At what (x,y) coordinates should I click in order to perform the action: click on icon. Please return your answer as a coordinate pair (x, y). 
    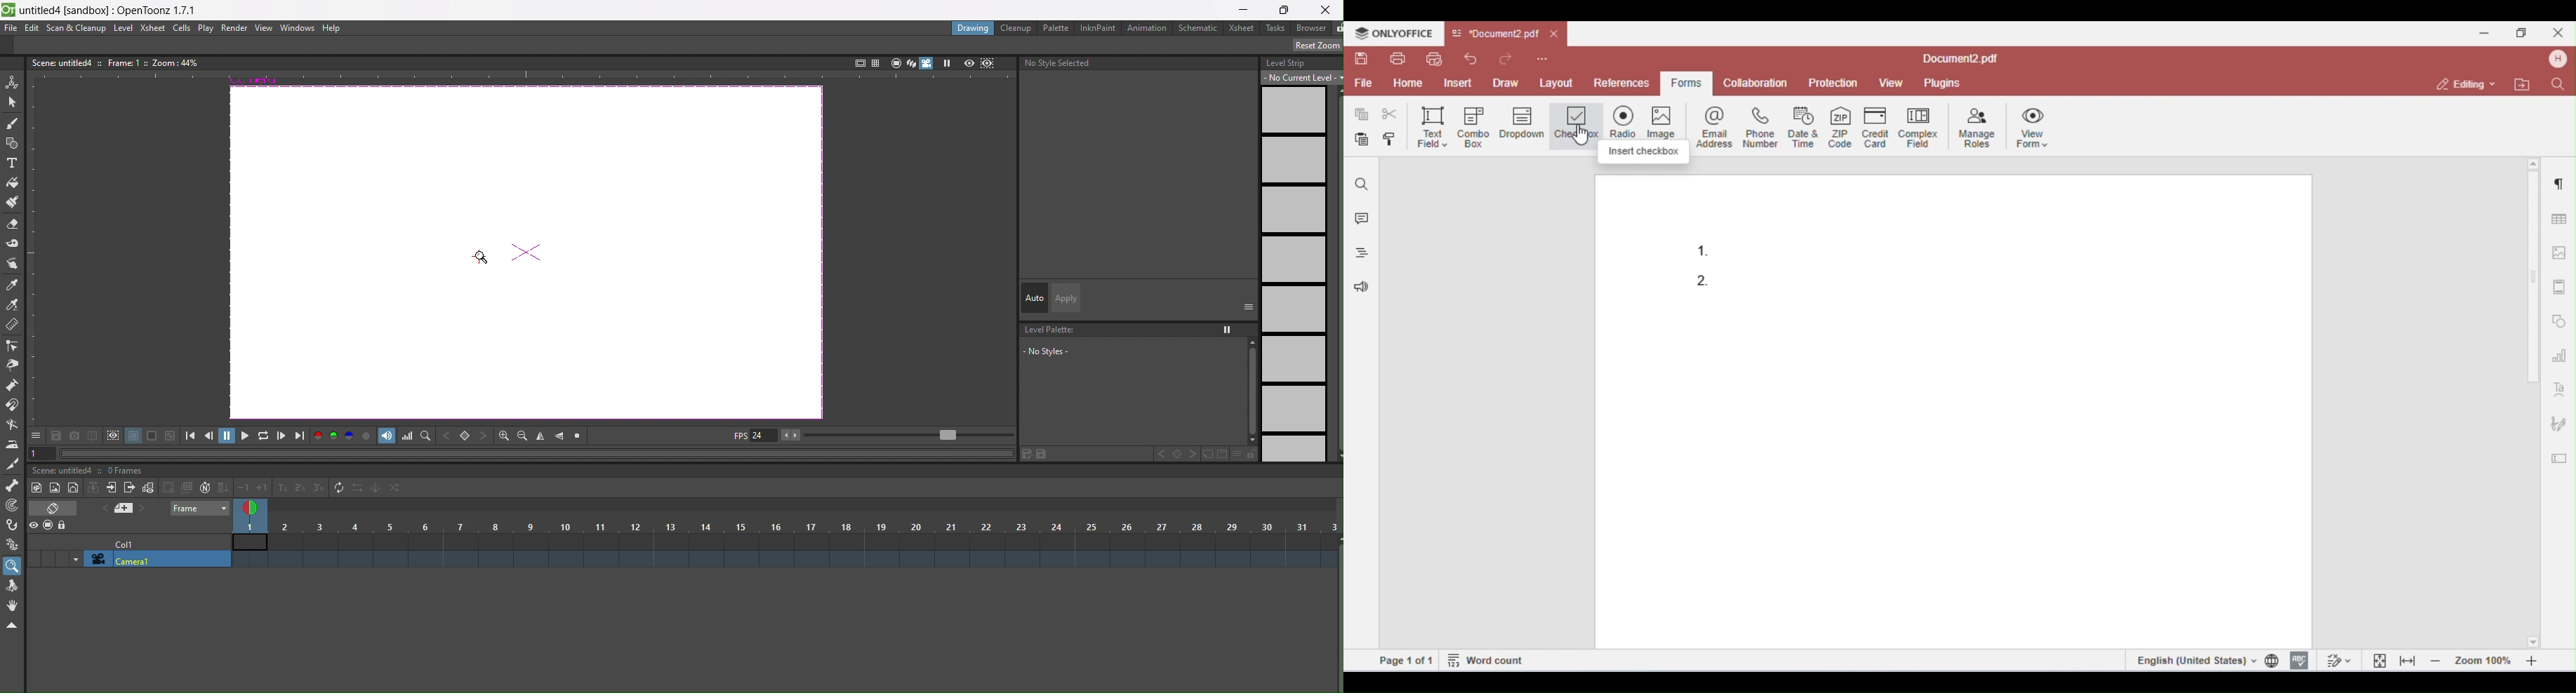
    Looking at the image, I should click on (114, 436).